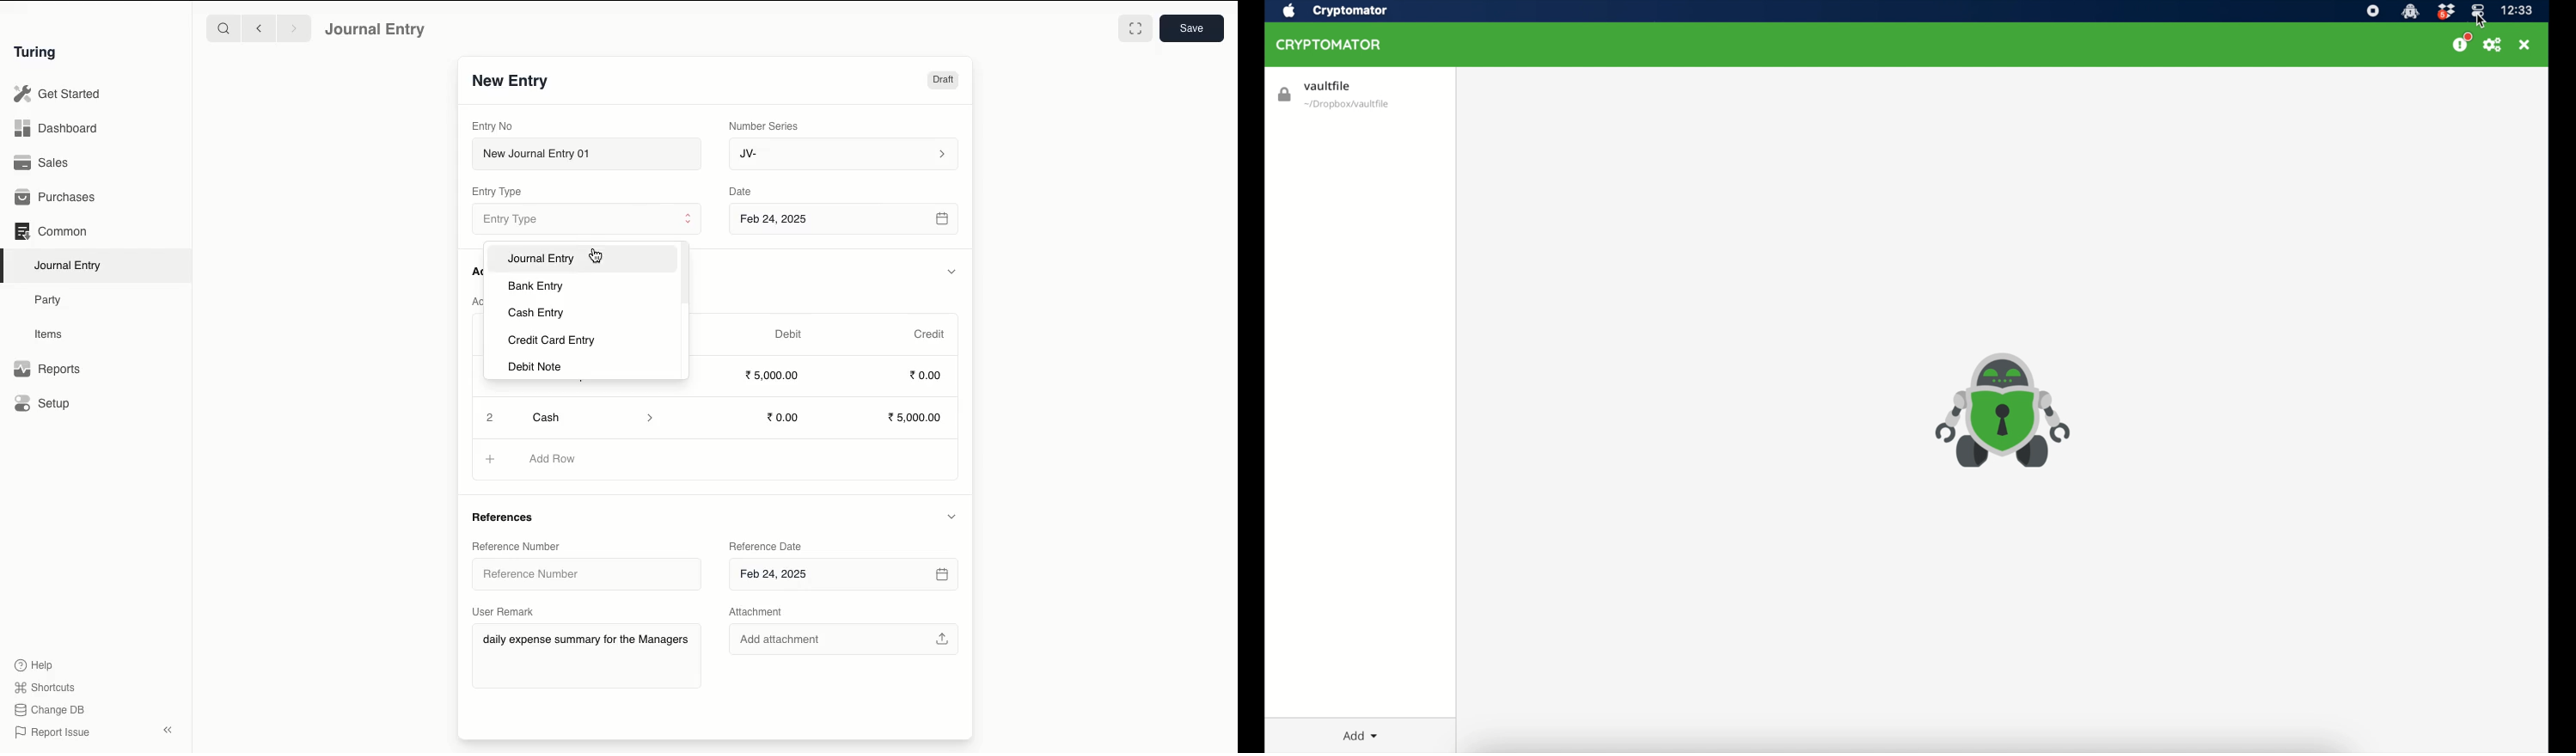 The image size is (2576, 756). I want to click on Debit Note, so click(539, 368).